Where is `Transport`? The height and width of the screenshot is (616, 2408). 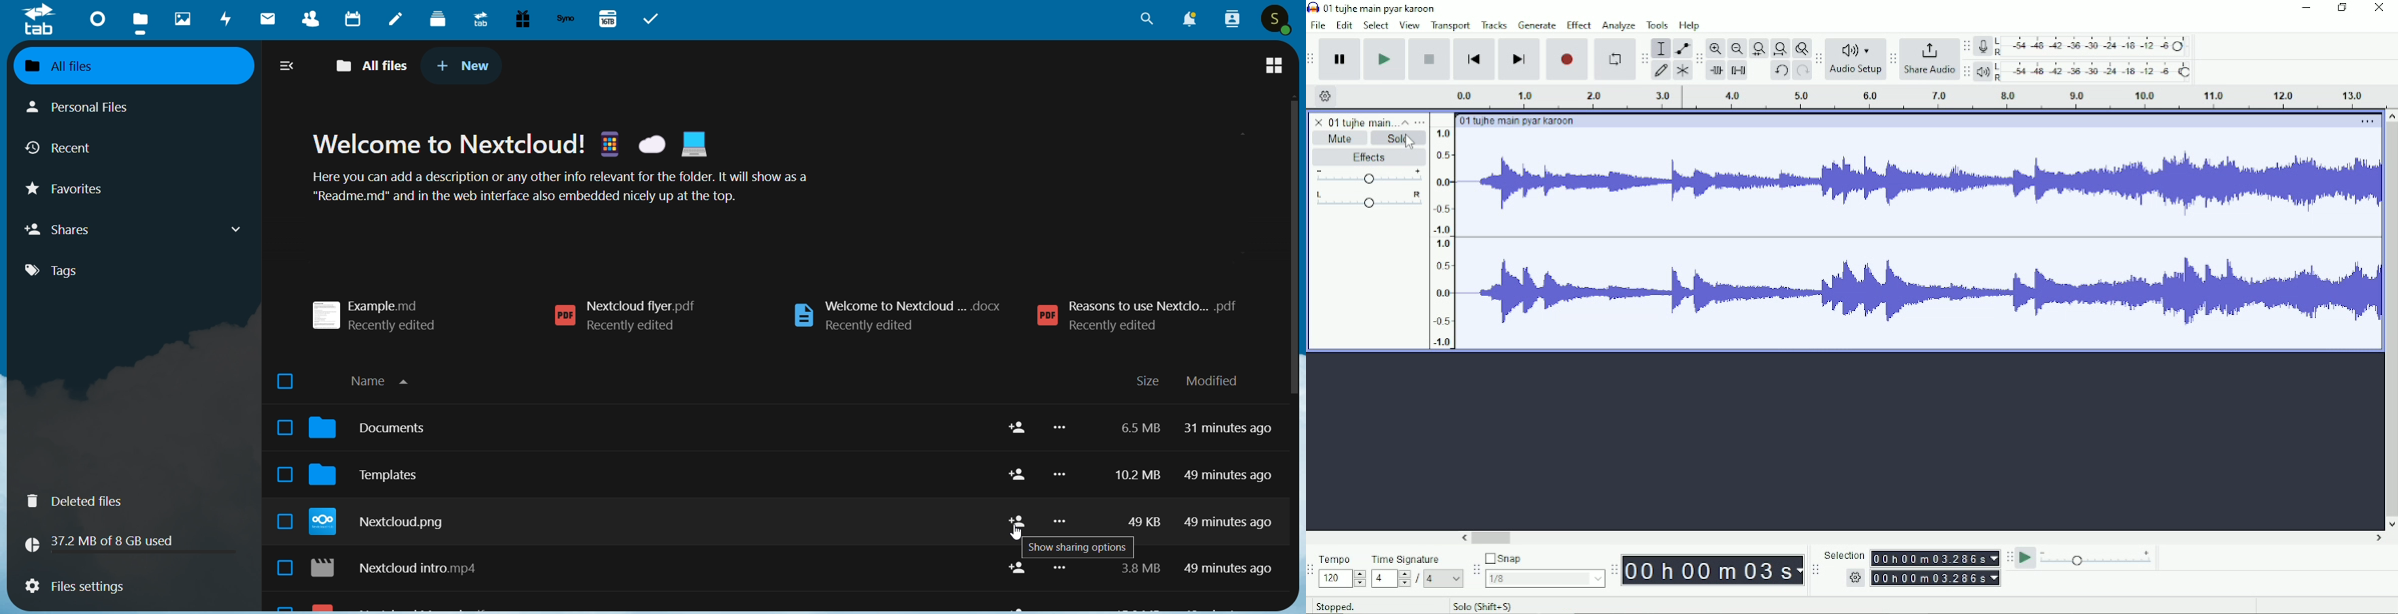
Transport is located at coordinates (1451, 26).